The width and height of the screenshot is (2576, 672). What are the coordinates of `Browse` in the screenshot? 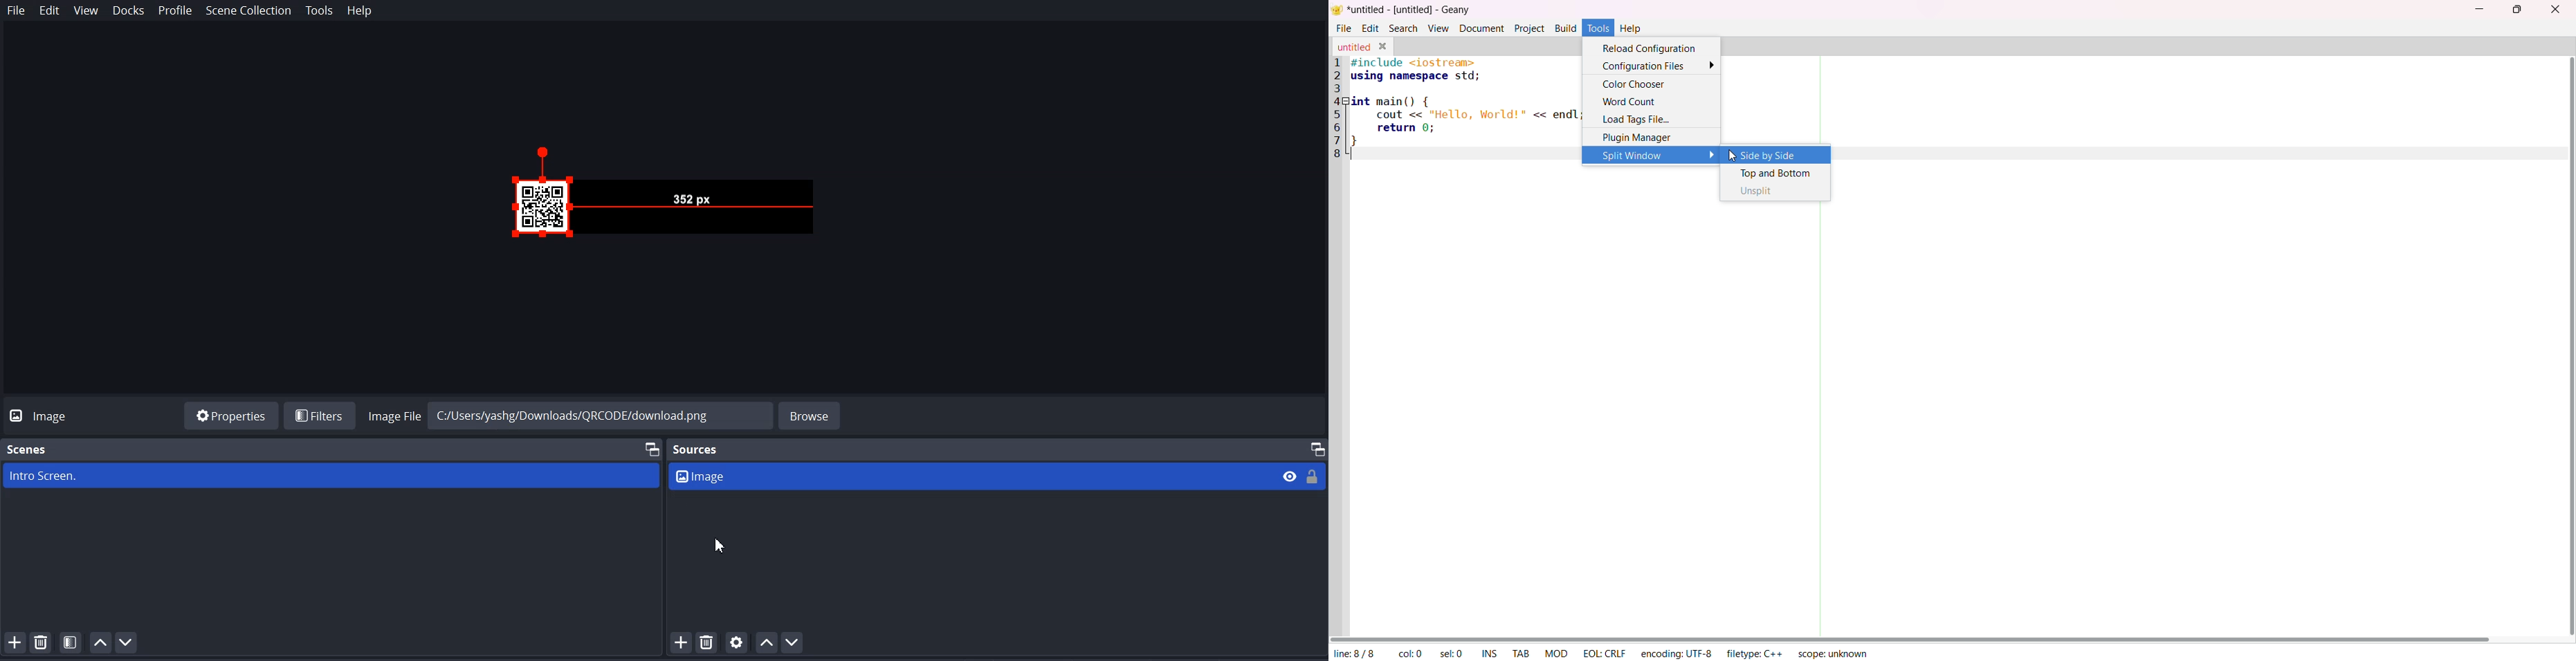 It's located at (811, 414).